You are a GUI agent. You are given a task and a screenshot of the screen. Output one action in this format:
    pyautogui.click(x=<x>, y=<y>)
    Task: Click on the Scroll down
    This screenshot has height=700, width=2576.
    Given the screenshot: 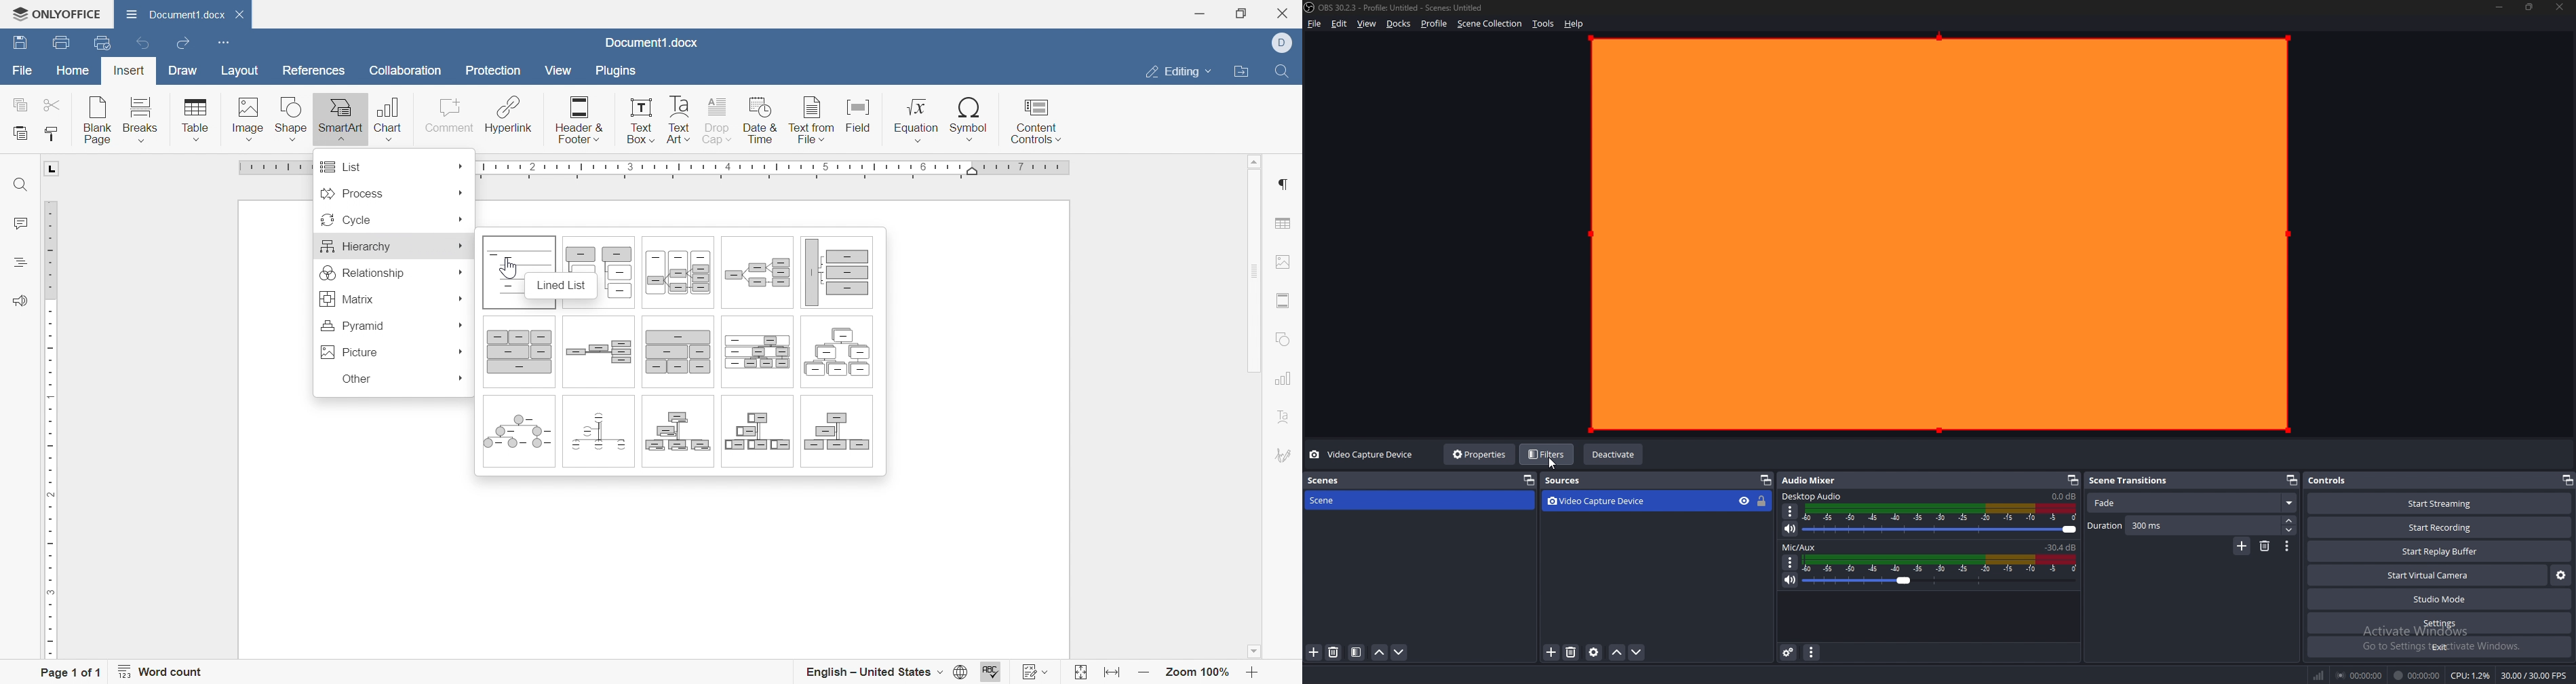 What is the action you would take?
    pyautogui.click(x=1252, y=651)
    